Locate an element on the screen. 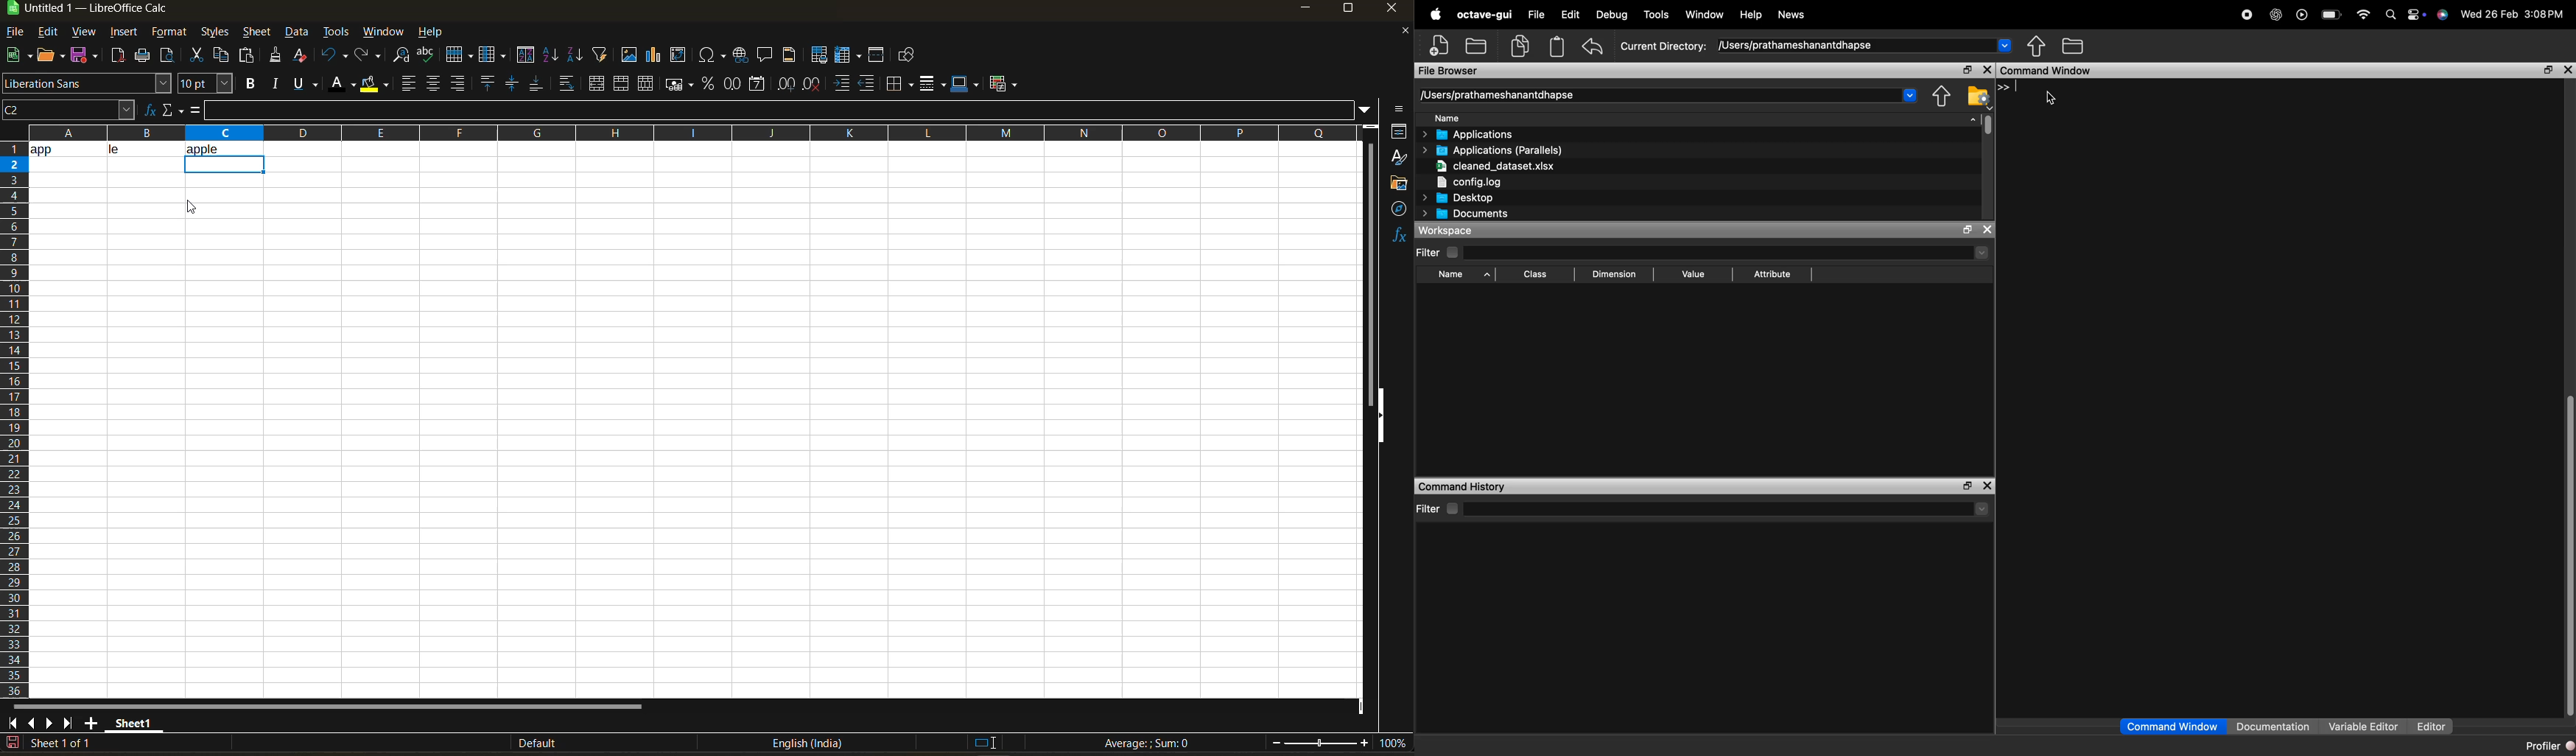 This screenshot has height=756, width=2576. maximize is located at coordinates (1347, 11).